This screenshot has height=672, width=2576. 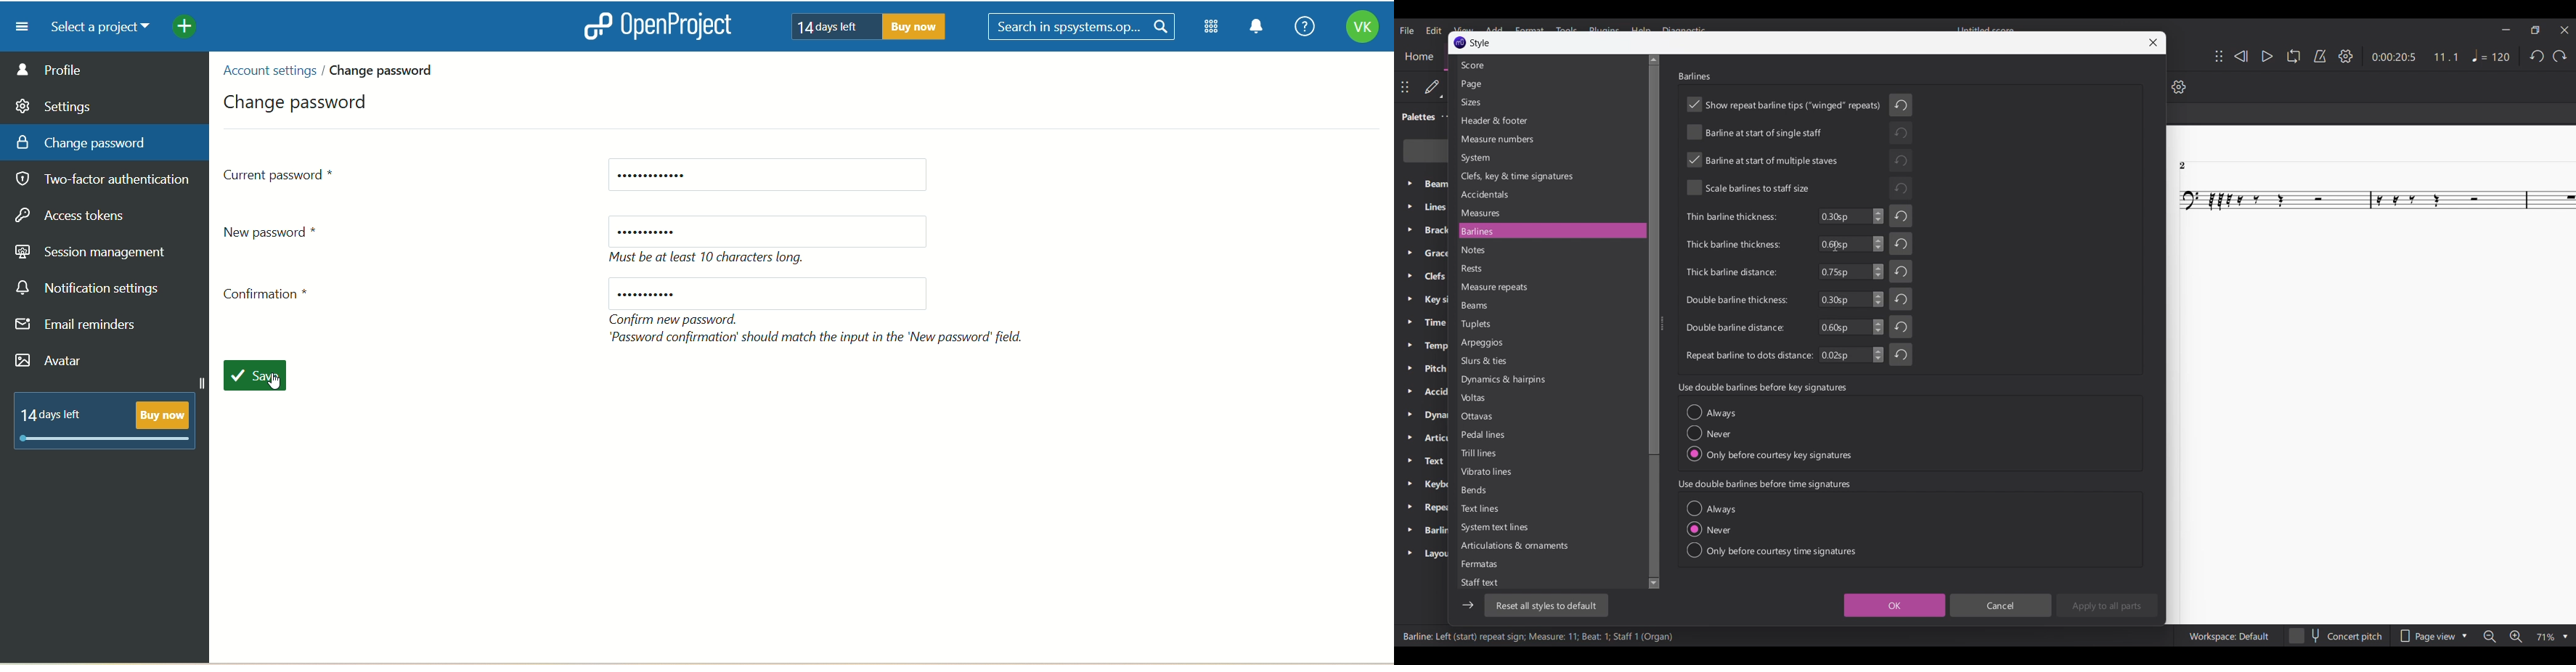 What do you see at coordinates (654, 25) in the screenshot?
I see `openproject` at bounding box center [654, 25].